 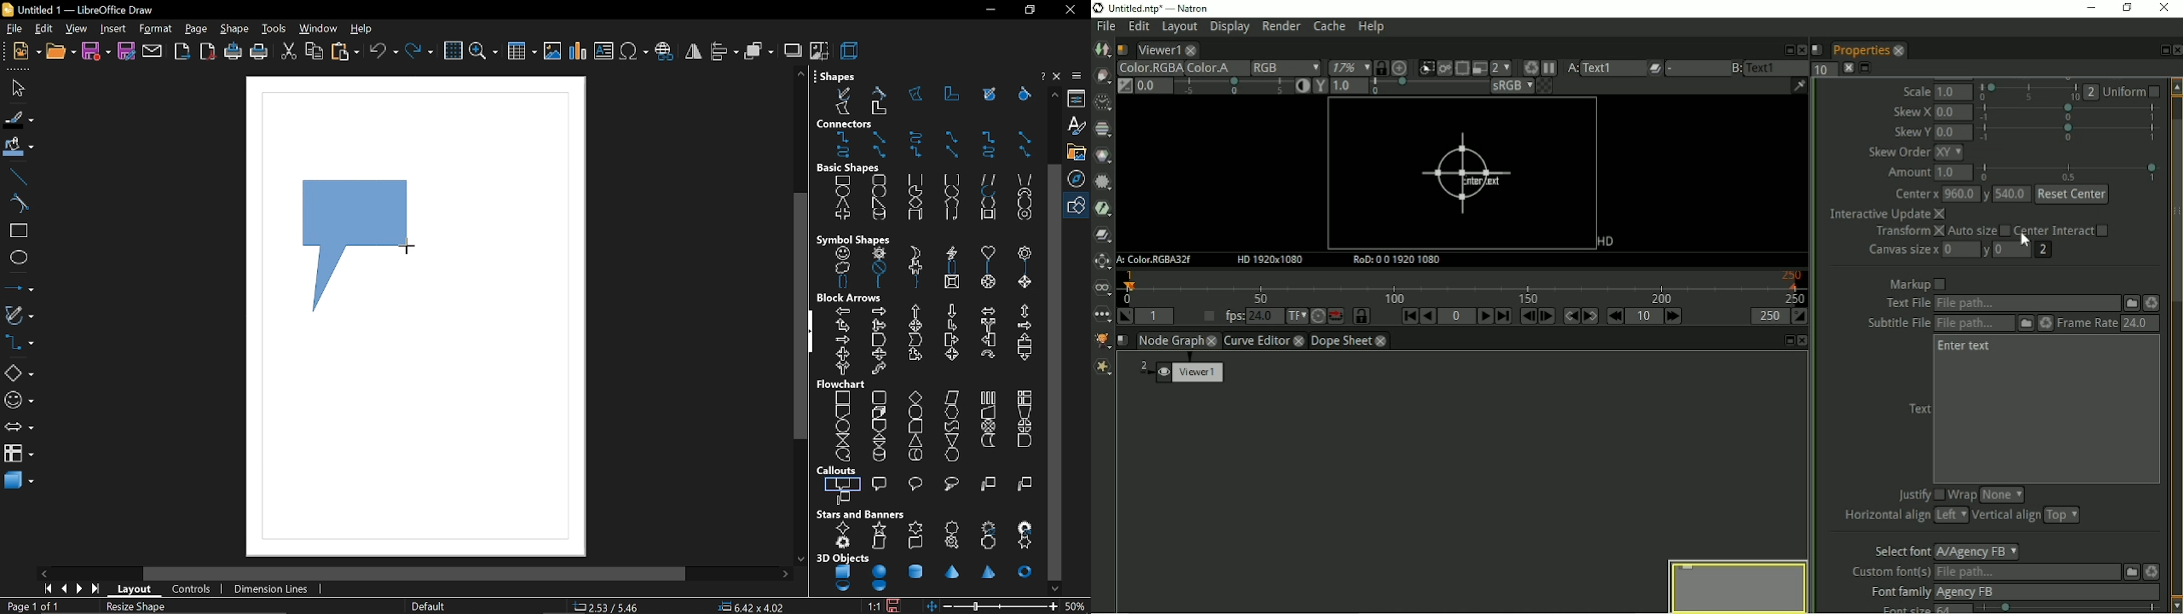 What do you see at coordinates (521, 53) in the screenshot?
I see `insert table` at bounding box center [521, 53].